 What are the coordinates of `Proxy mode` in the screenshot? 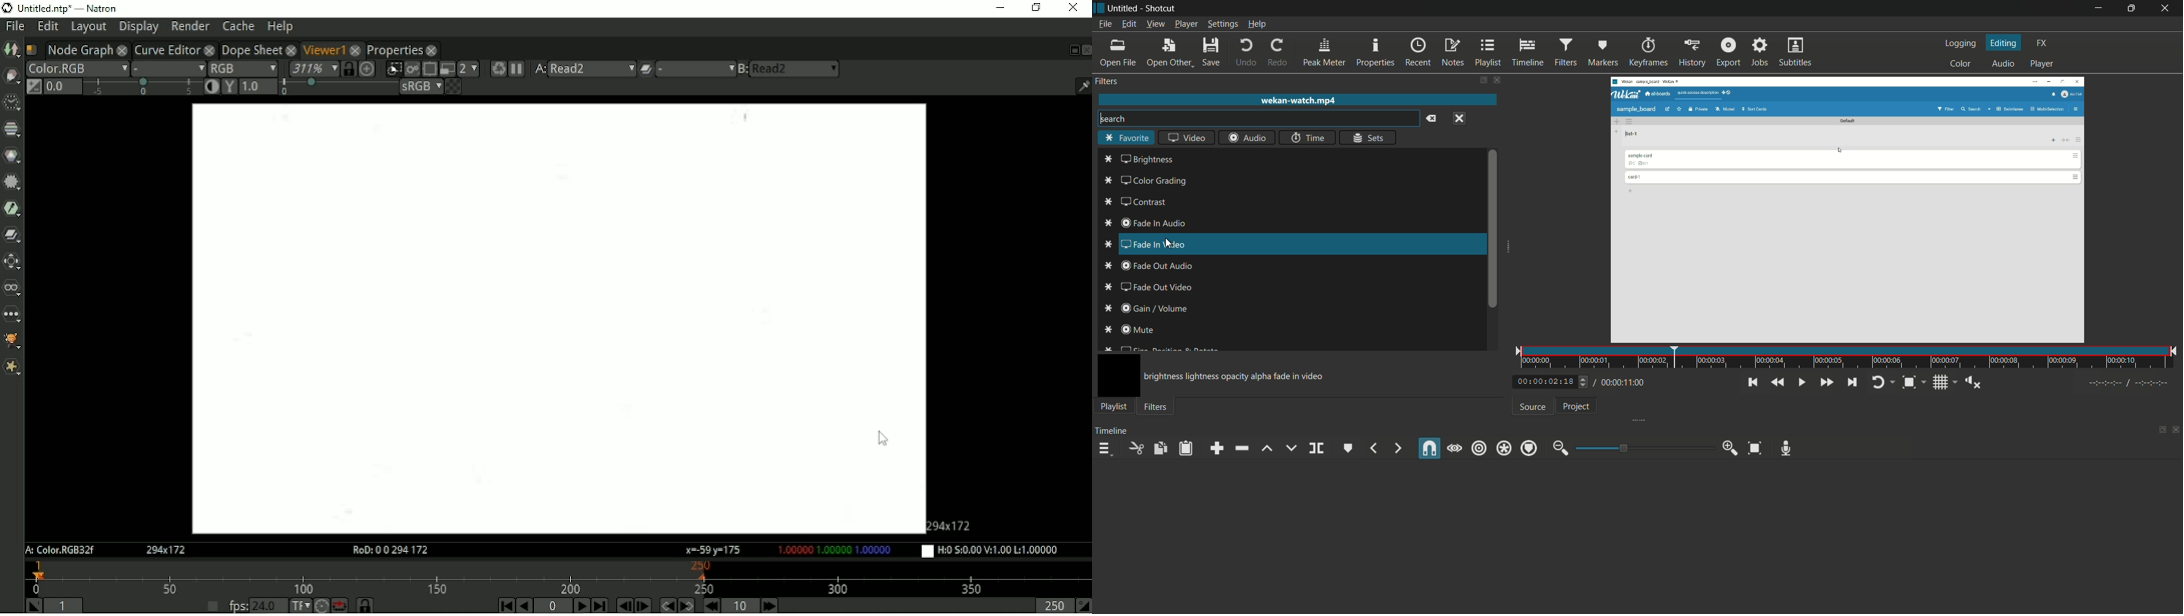 It's located at (446, 69).